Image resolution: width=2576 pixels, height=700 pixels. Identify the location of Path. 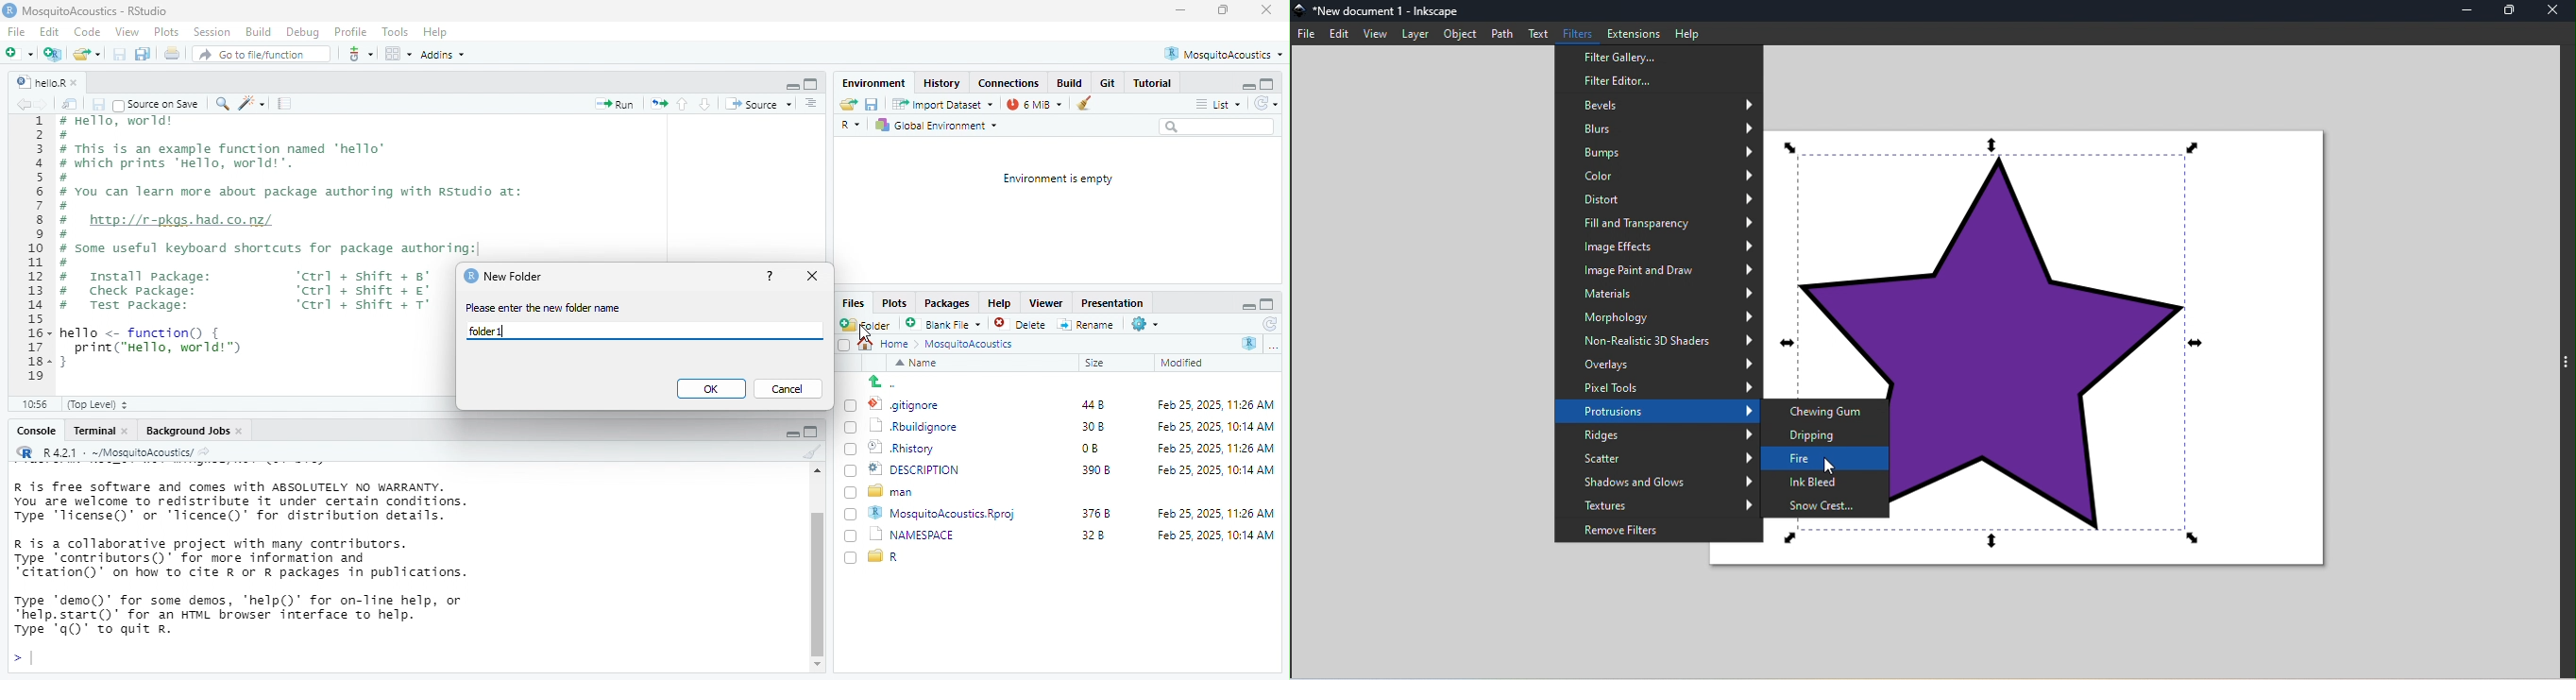
(1502, 33).